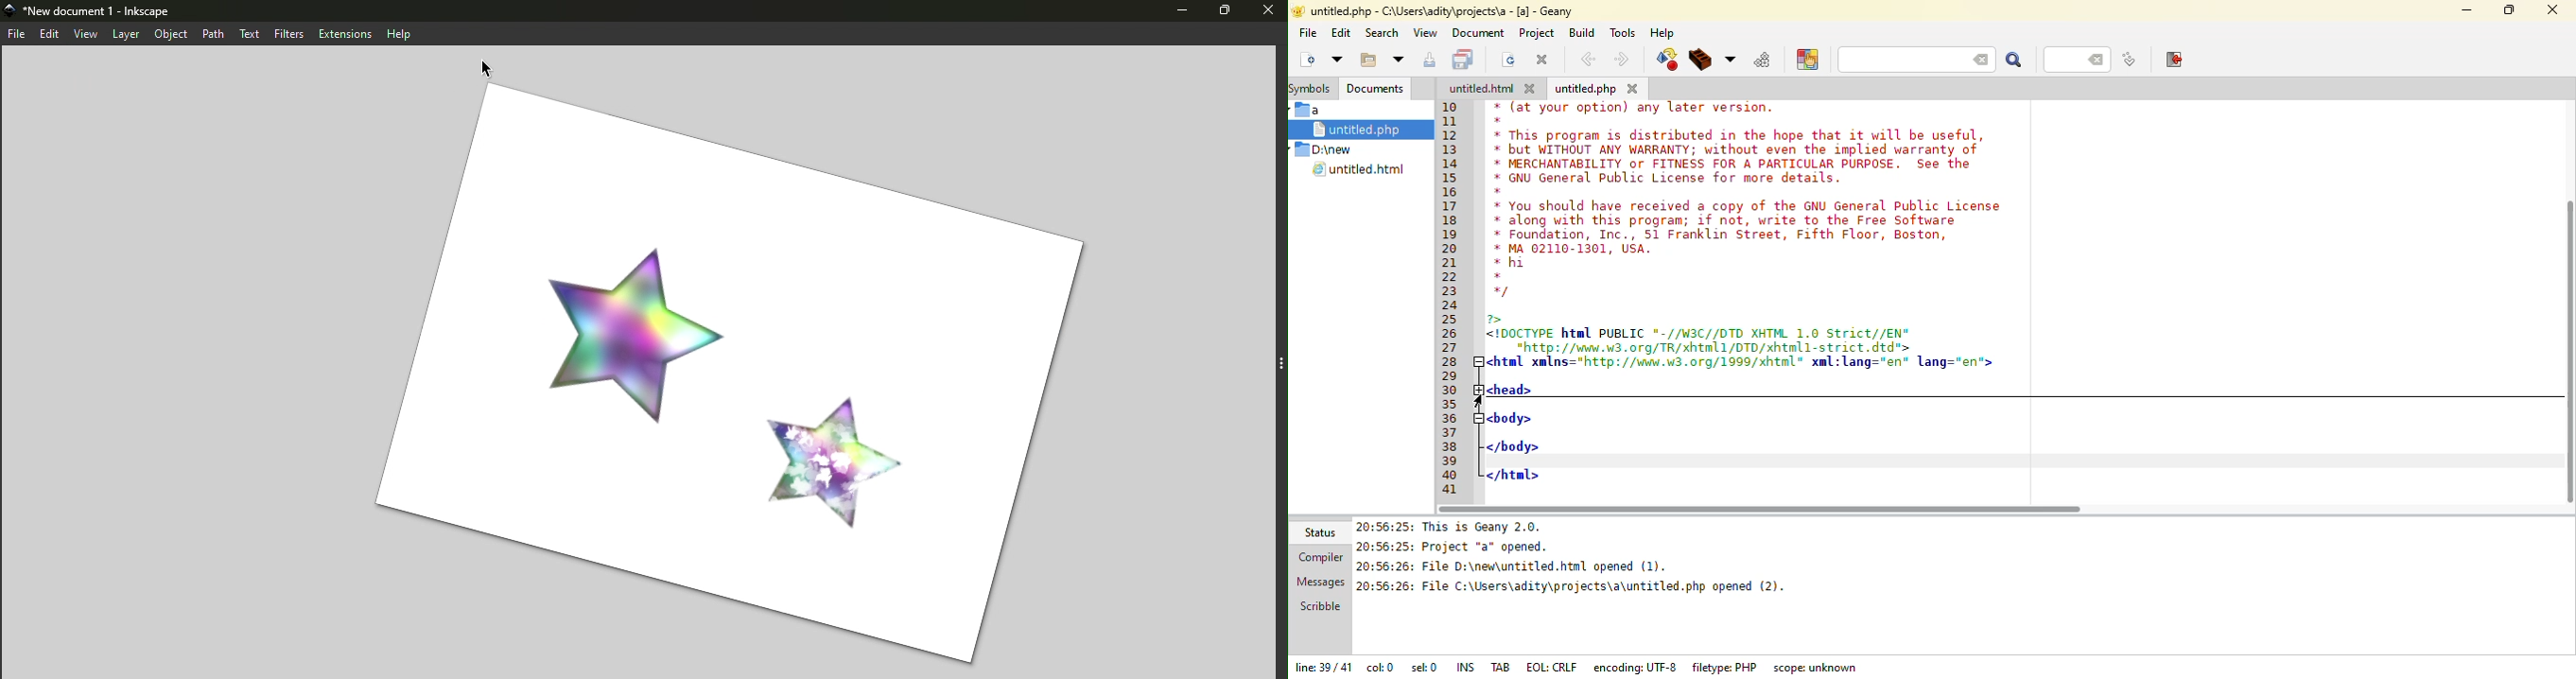  Describe the element at coordinates (1764, 61) in the screenshot. I see `run` at that location.